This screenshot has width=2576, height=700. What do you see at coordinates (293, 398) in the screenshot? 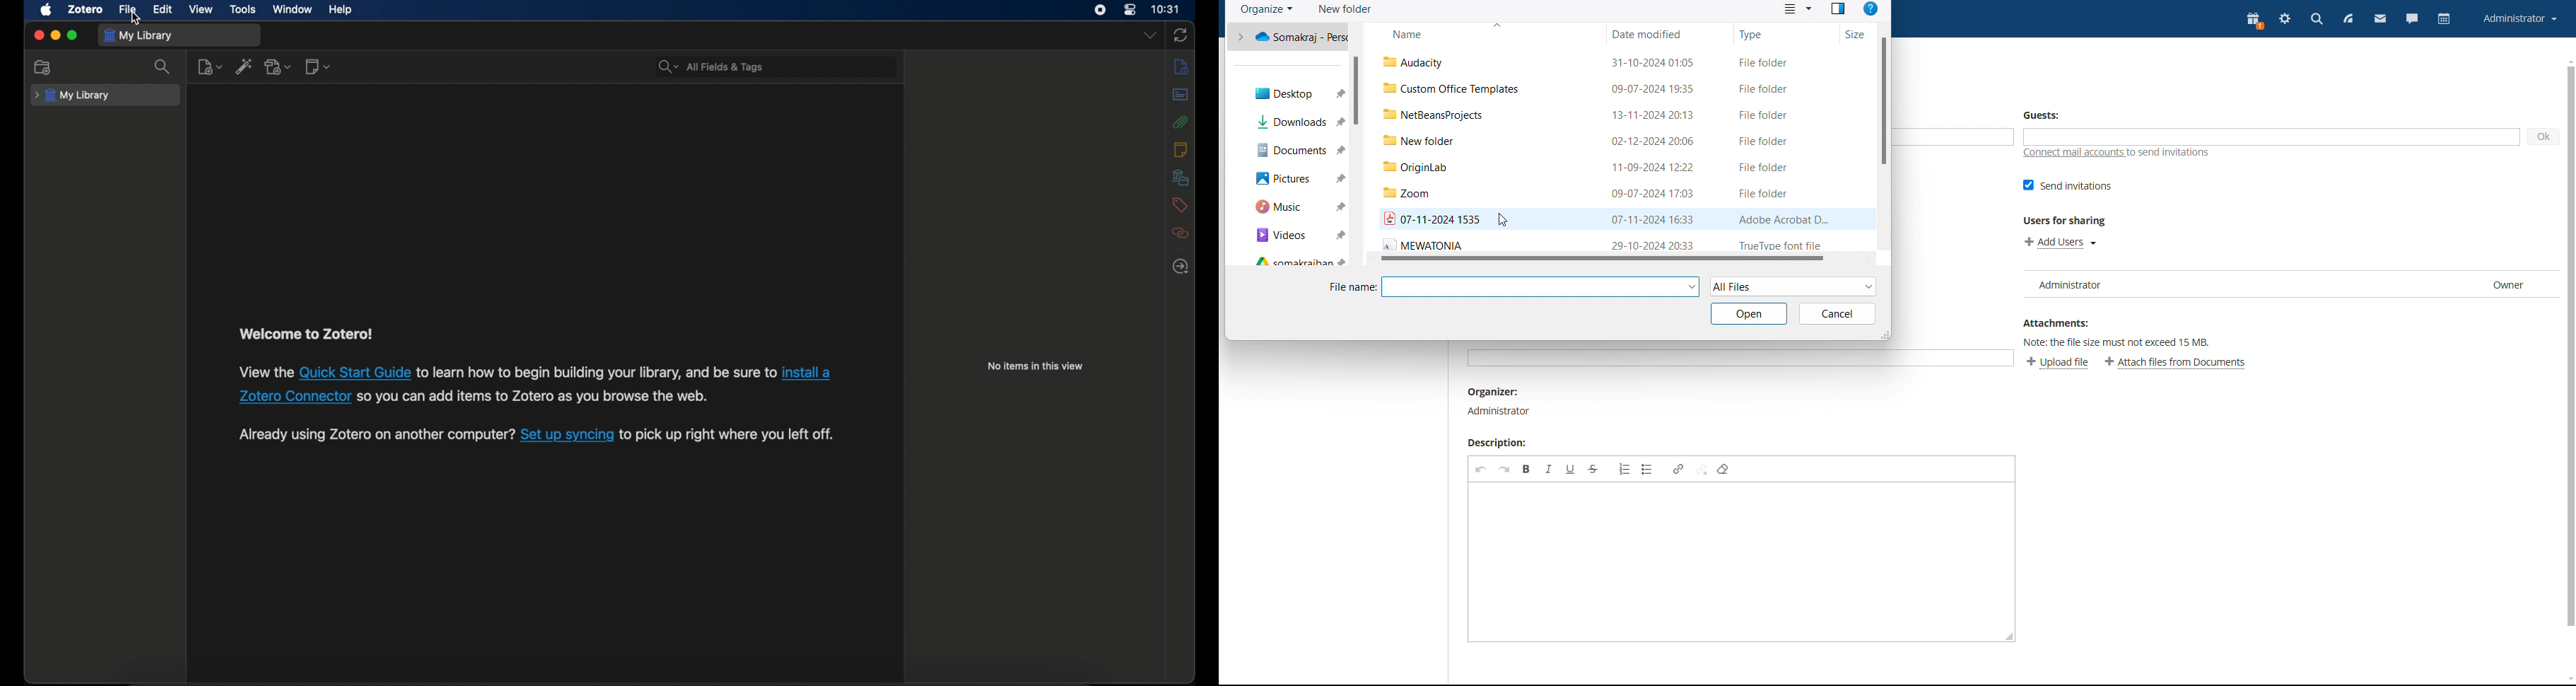
I see `` at bounding box center [293, 398].